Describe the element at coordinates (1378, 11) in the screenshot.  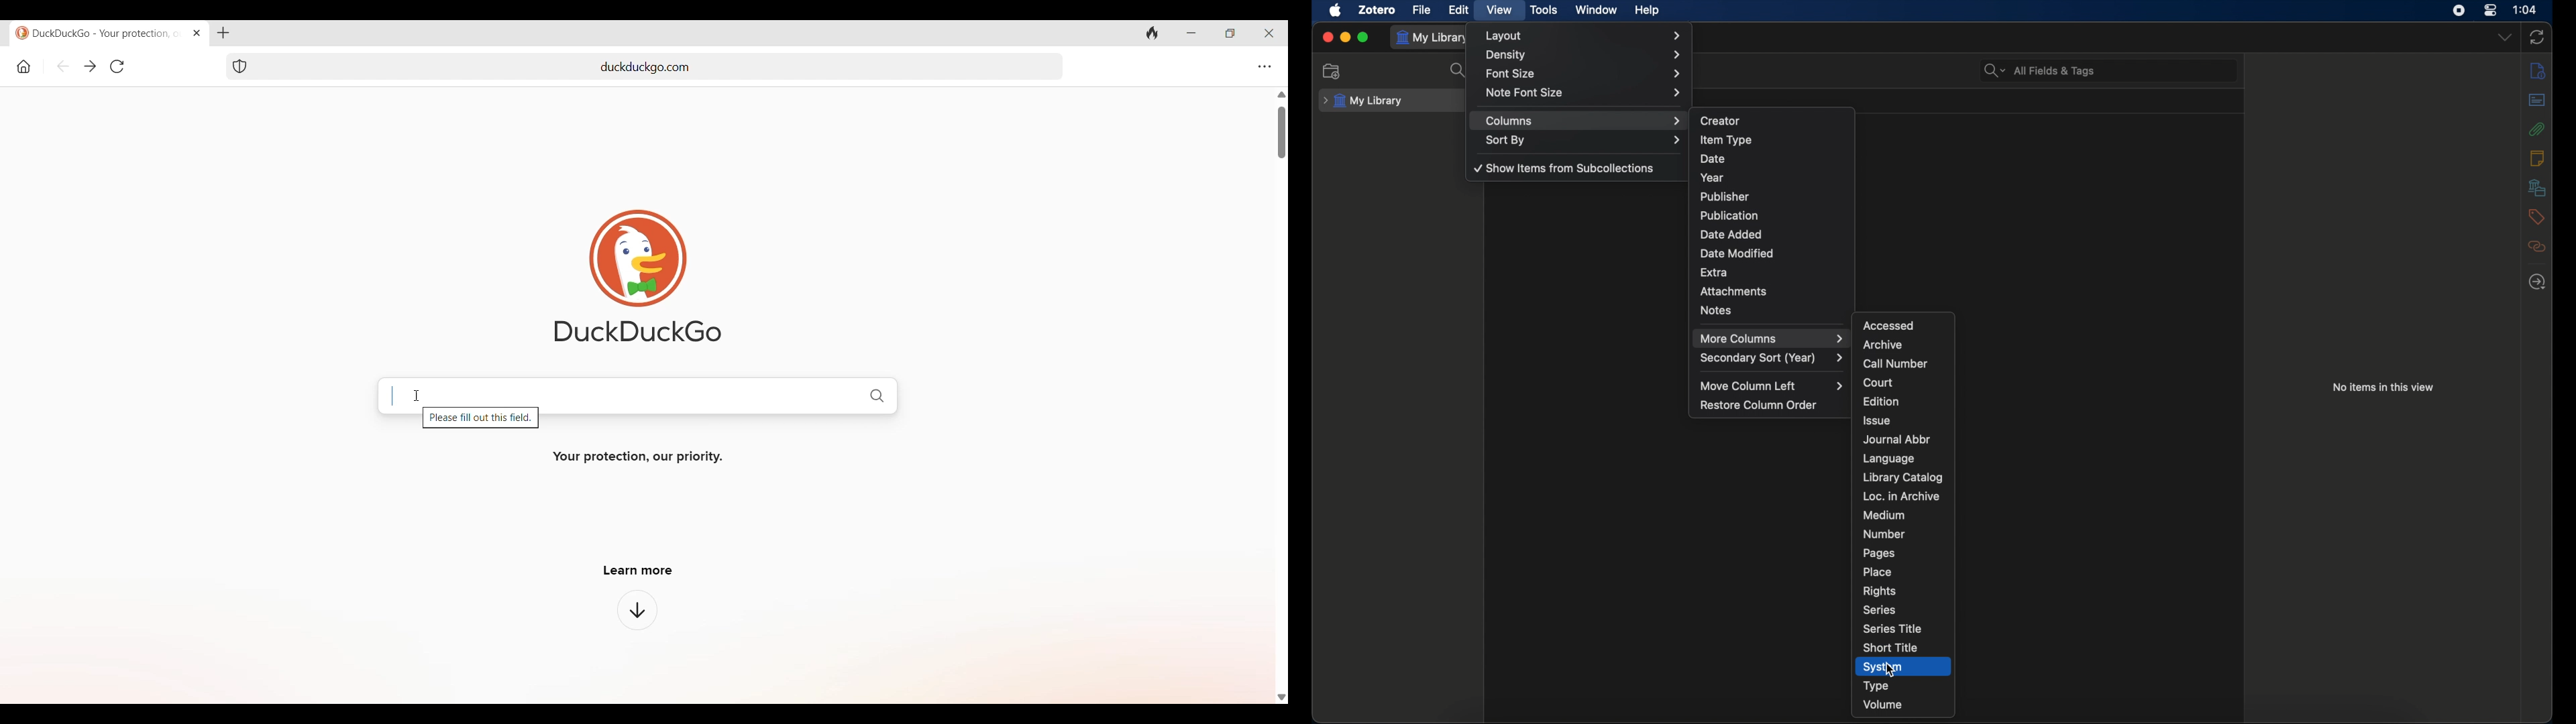
I see `zotero` at that location.